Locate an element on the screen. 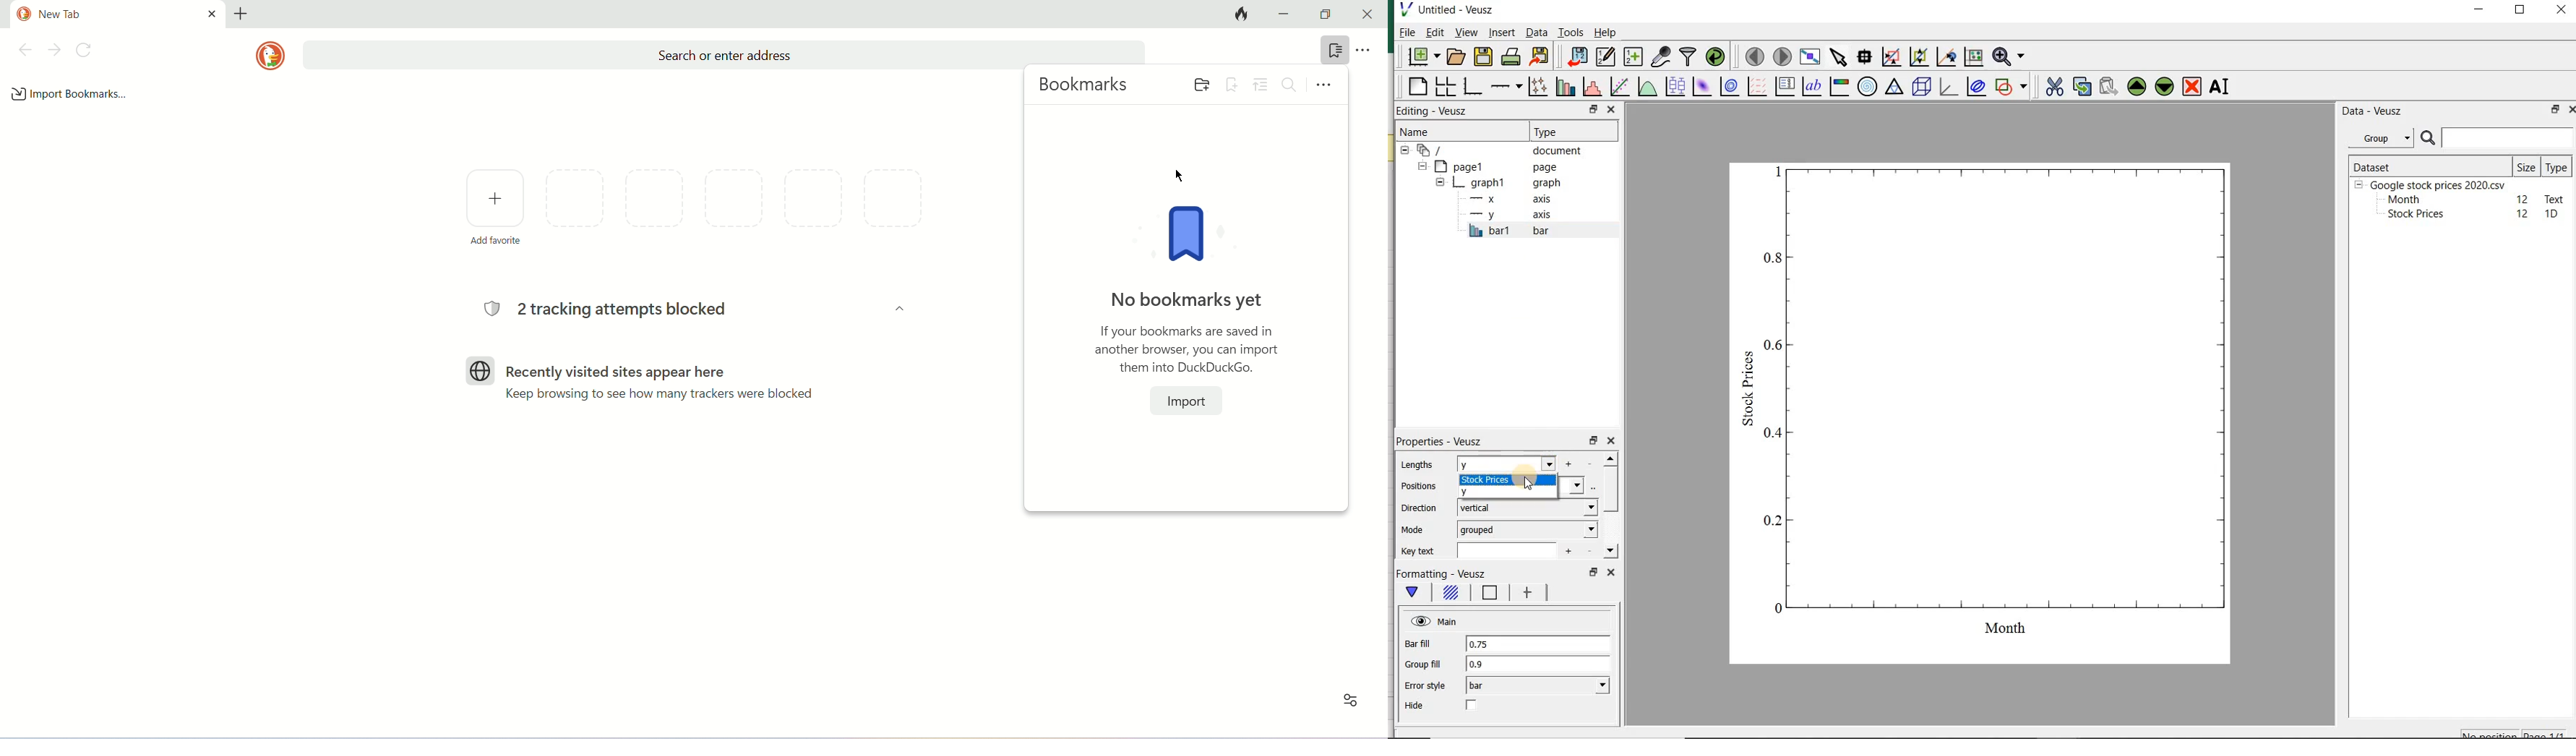 This screenshot has width=2576, height=756. Untitled-Veusz is located at coordinates (1454, 11).